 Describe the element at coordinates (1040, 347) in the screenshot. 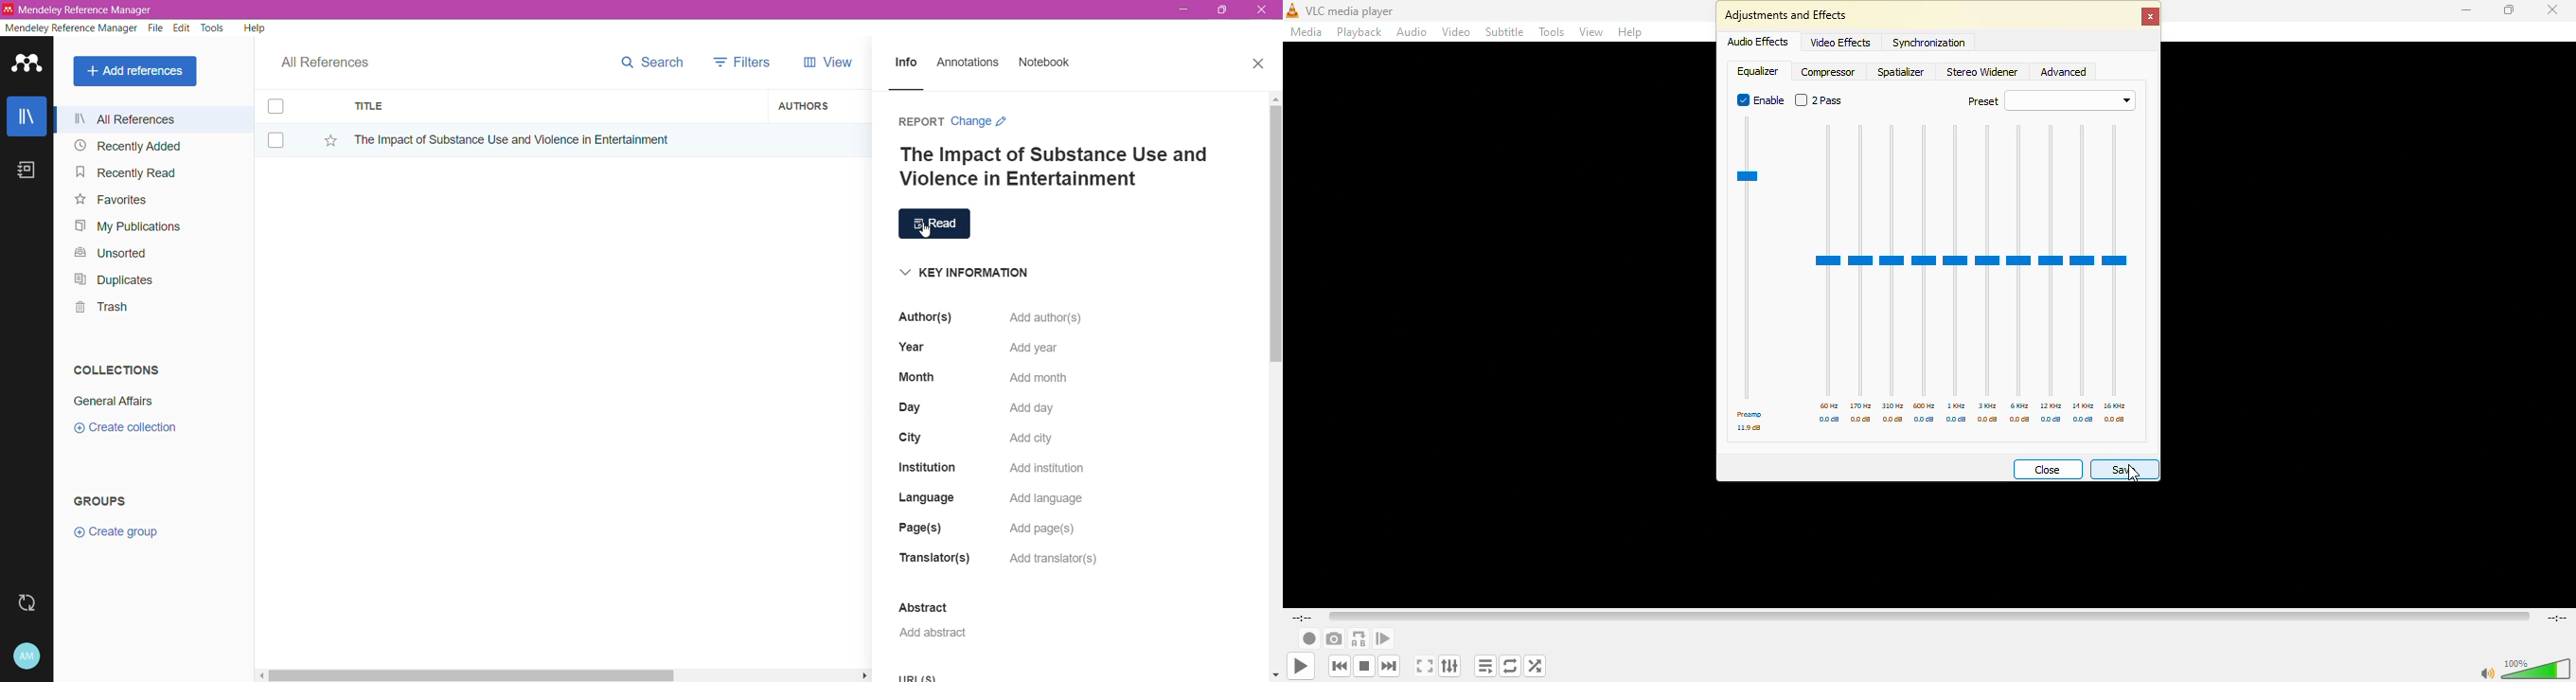

I see `Click to Add year` at that location.